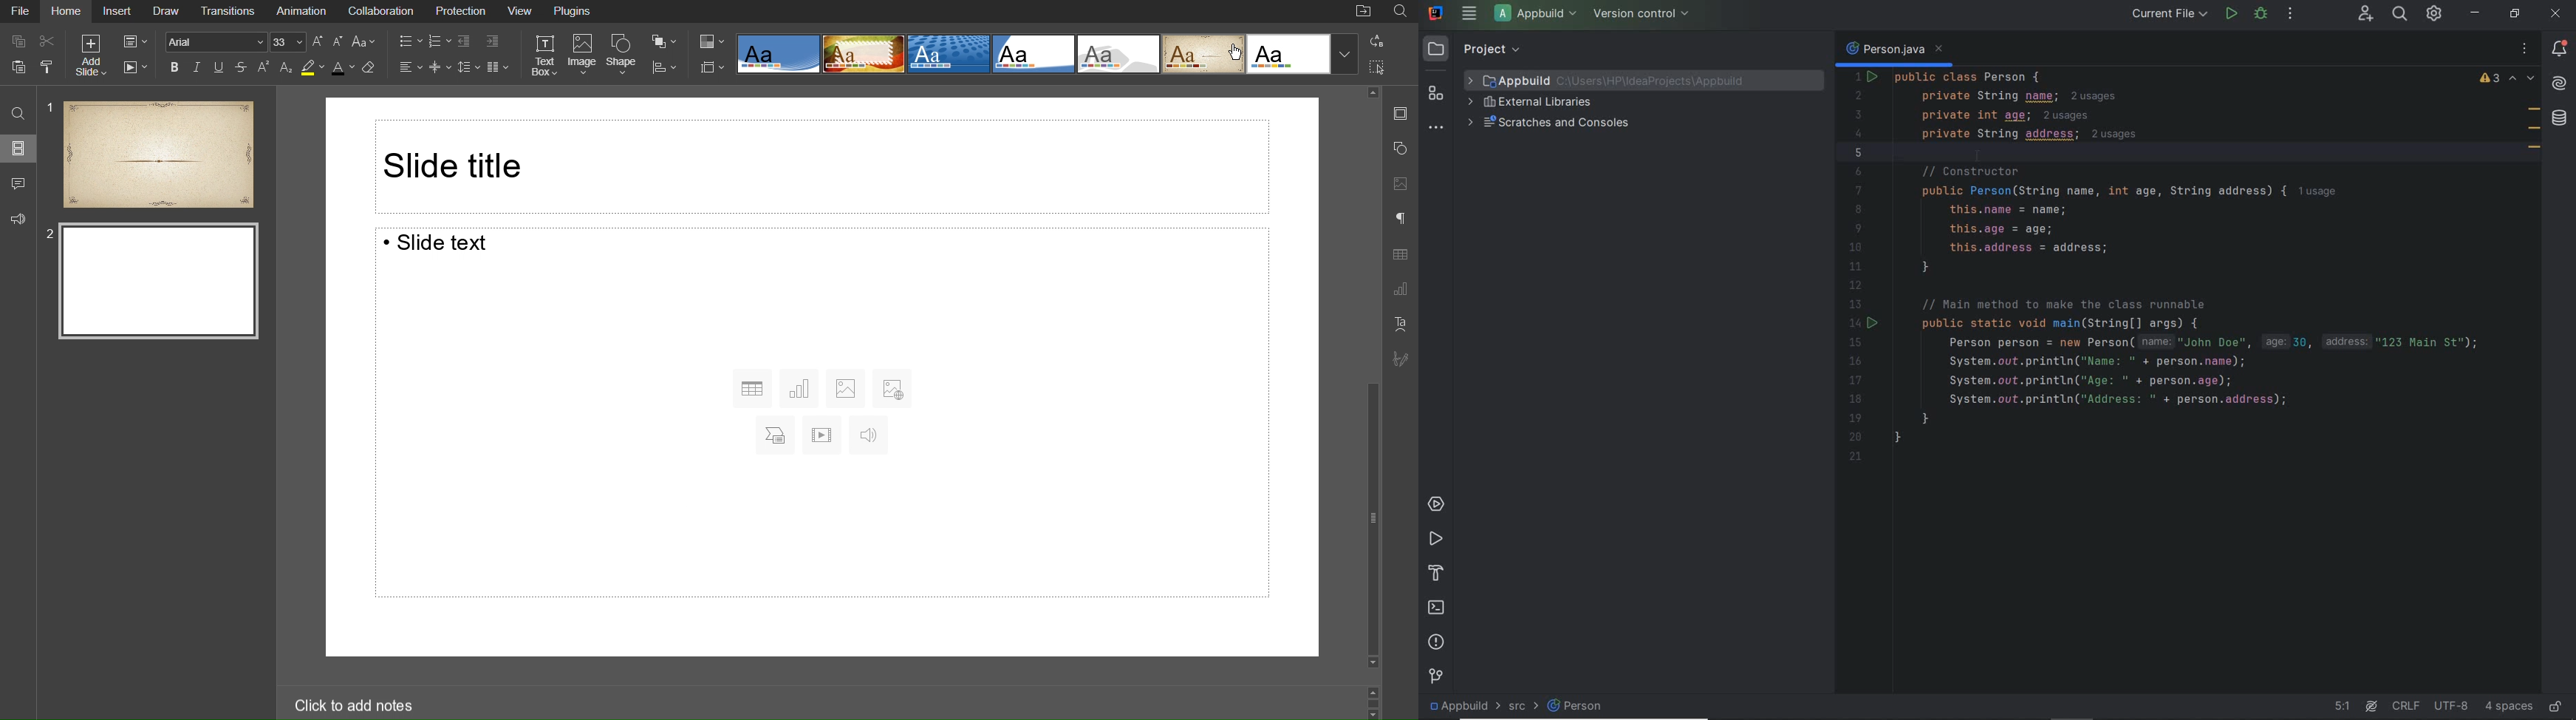 The height and width of the screenshot is (728, 2576). Describe the element at coordinates (713, 43) in the screenshot. I see `Color` at that location.